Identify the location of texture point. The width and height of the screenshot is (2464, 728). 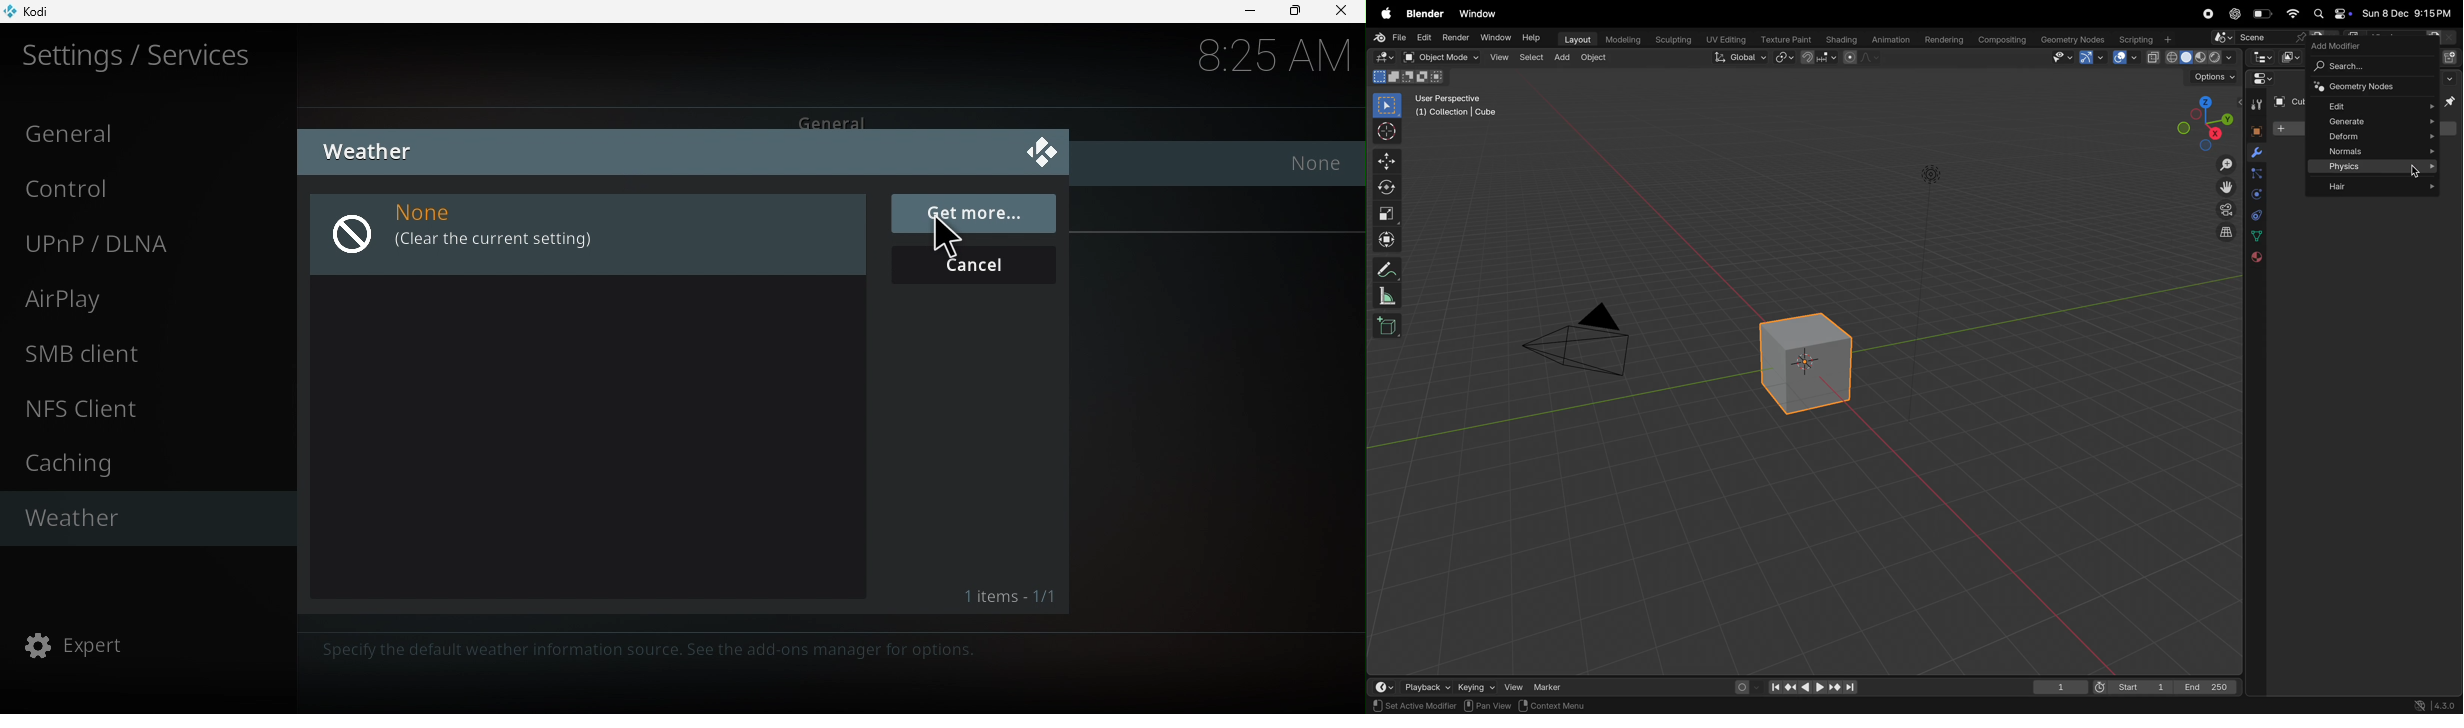
(1788, 39).